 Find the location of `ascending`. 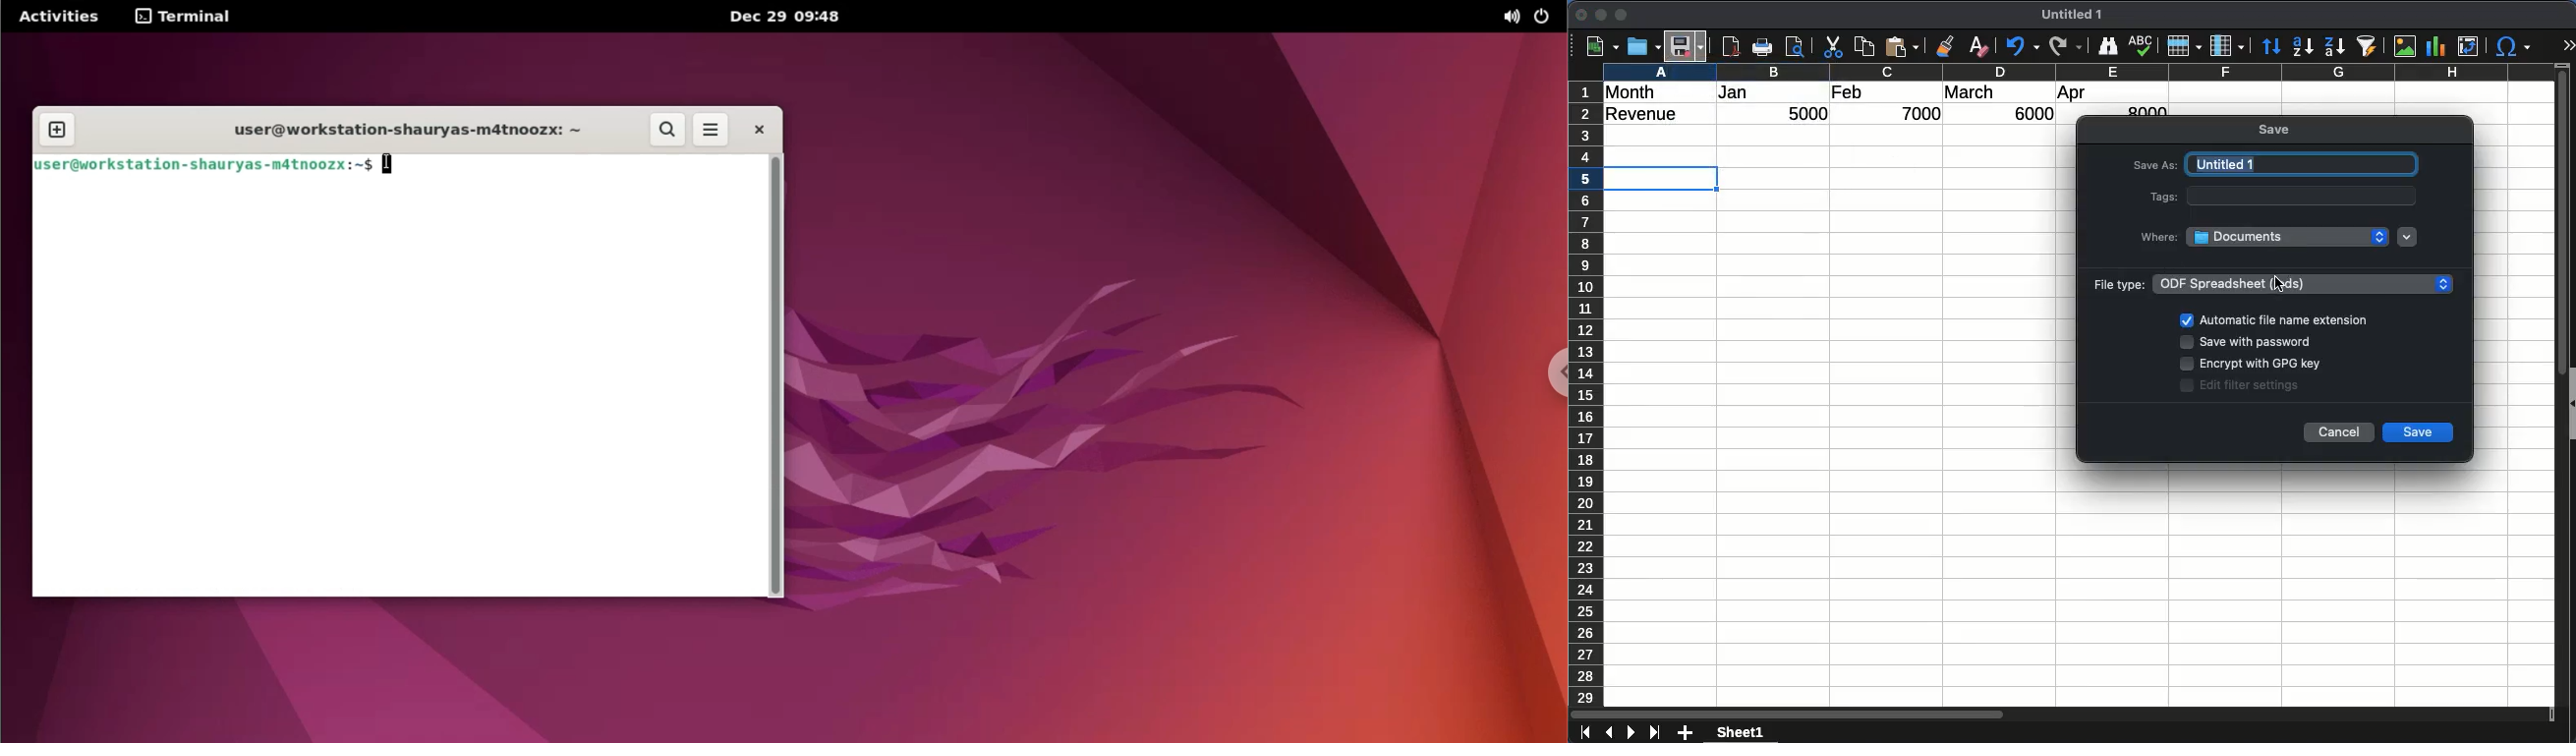

ascending is located at coordinates (2303, 46).